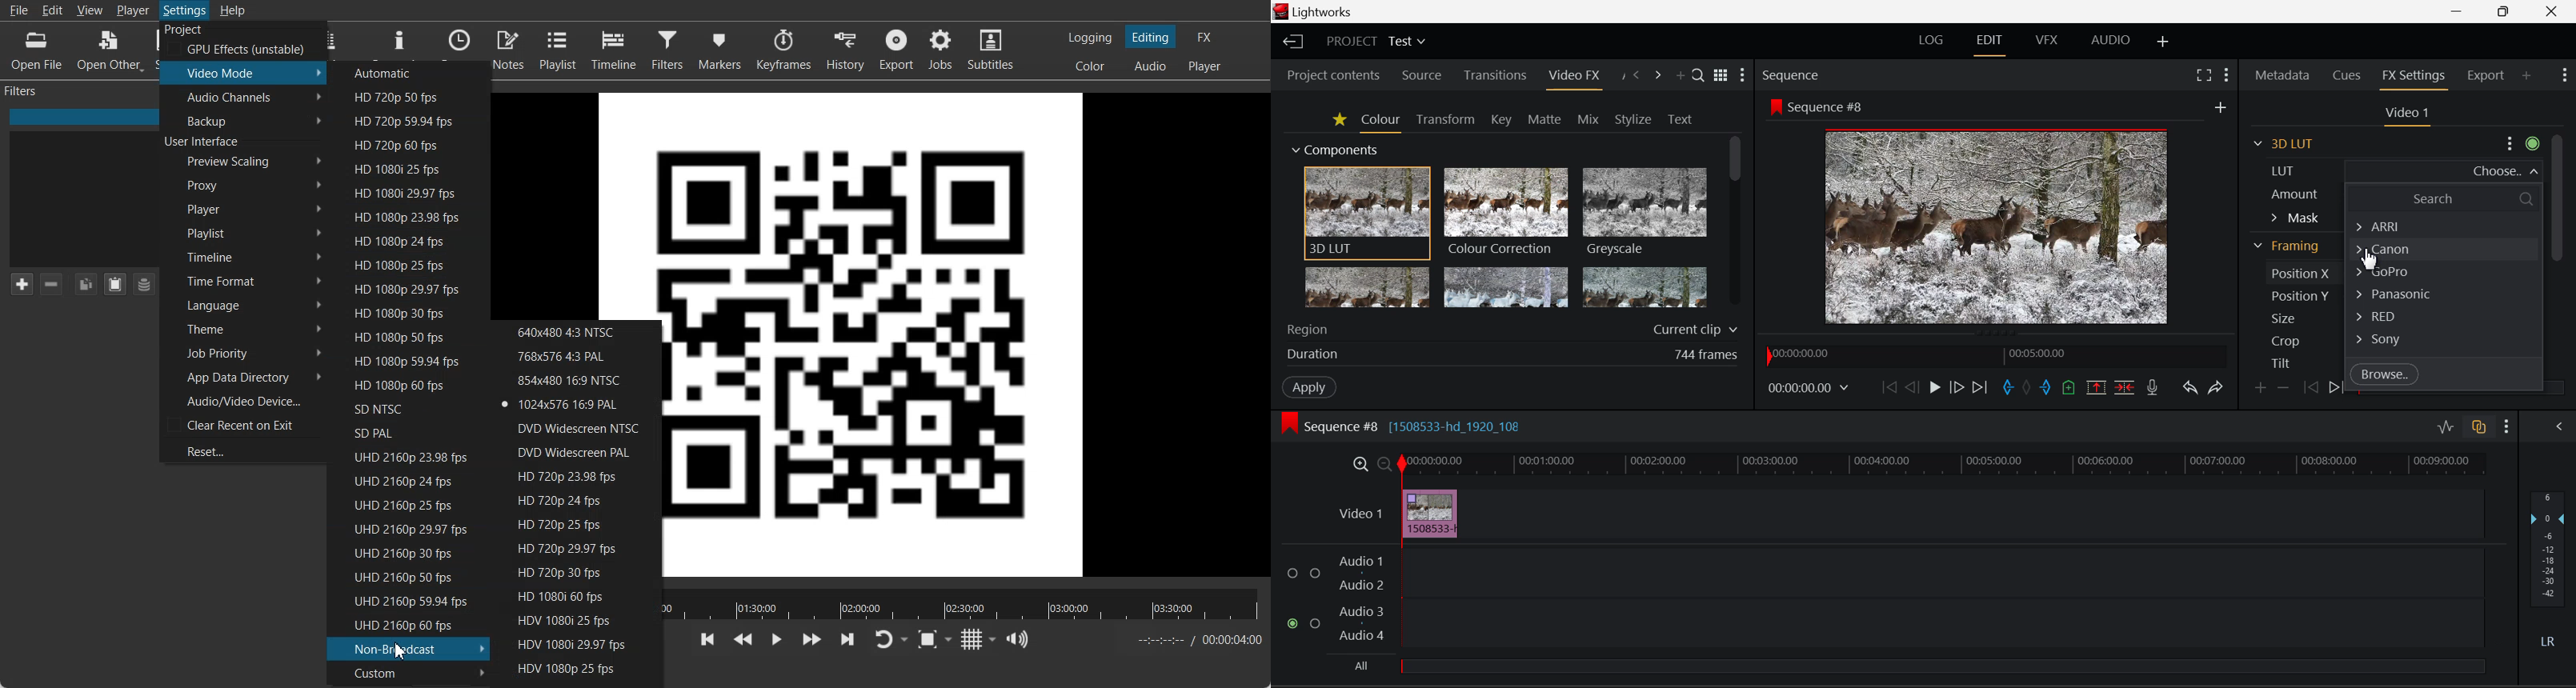 The width and height of the screenshot is (2576, 700). What do you see at coordinates (405, 288) in the screenshot?
I see `HD 1080p 29.97 fps` at bounding box center [405, 288].